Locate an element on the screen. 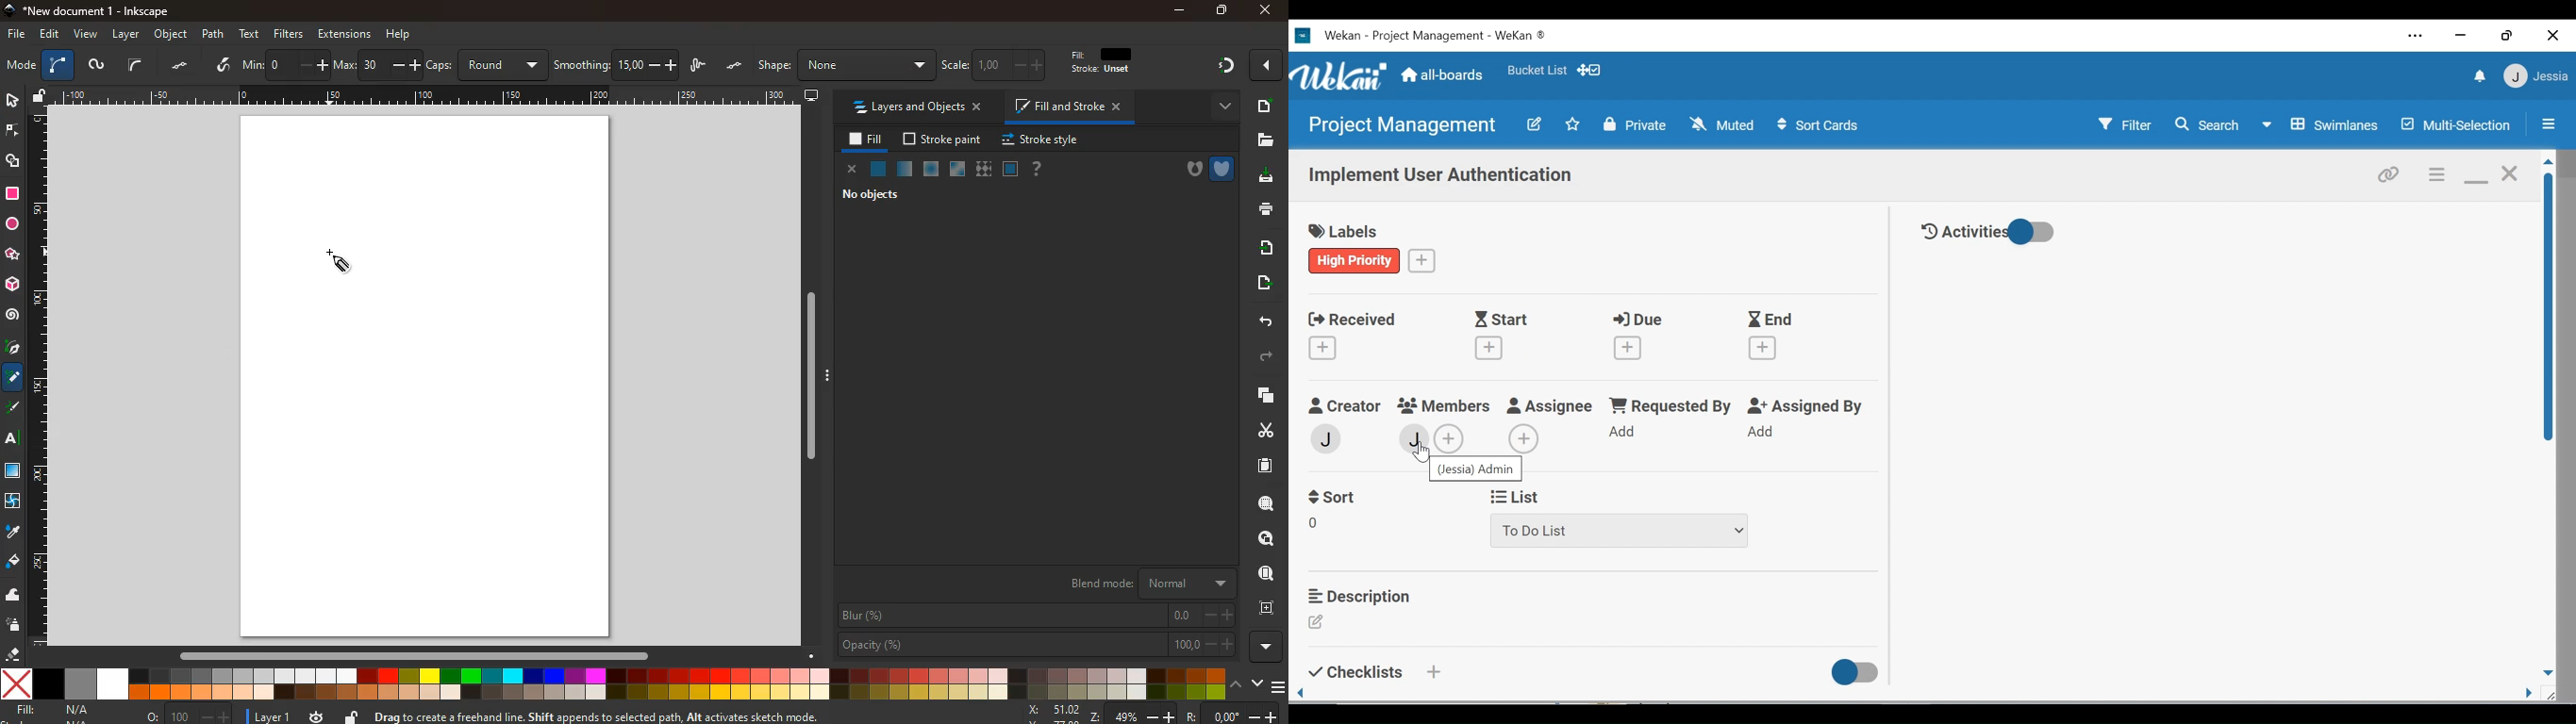 This screenshot has width=2576, height=728. inkscape is located at coordinates (93, 9).